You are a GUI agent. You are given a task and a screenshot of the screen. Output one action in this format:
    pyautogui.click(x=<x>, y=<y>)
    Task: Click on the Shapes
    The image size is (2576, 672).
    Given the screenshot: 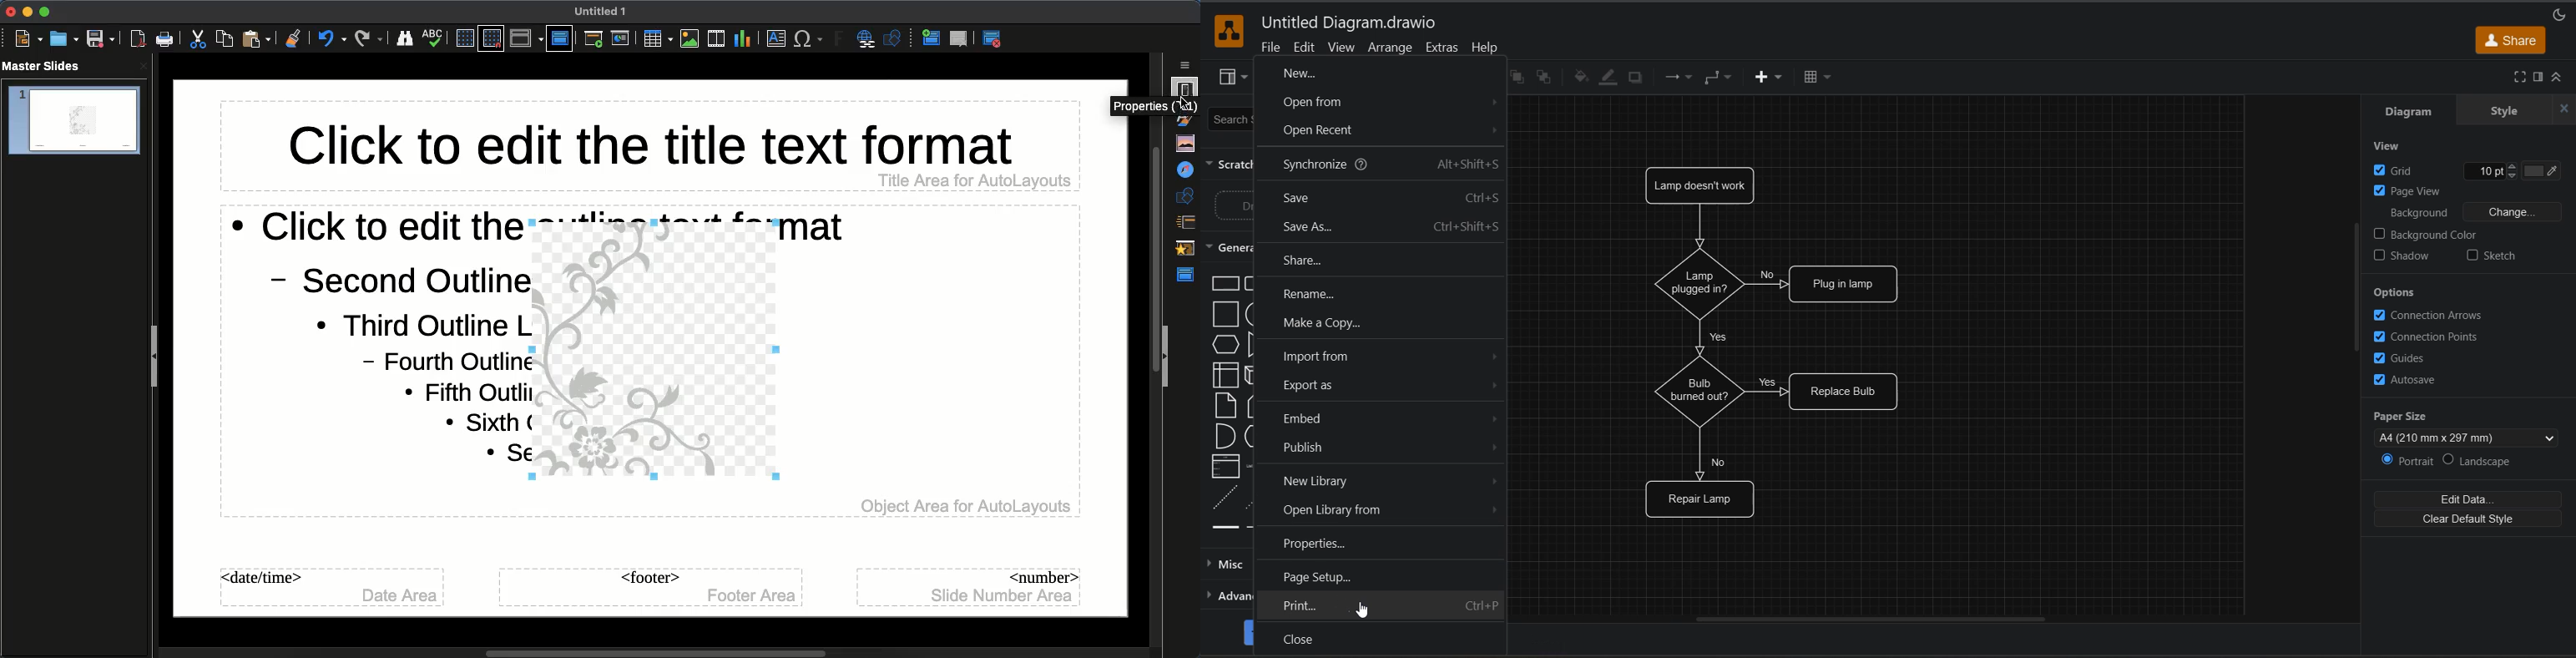 What is the action you would take?
    pyautogui.click(x=1187, y=195)
    